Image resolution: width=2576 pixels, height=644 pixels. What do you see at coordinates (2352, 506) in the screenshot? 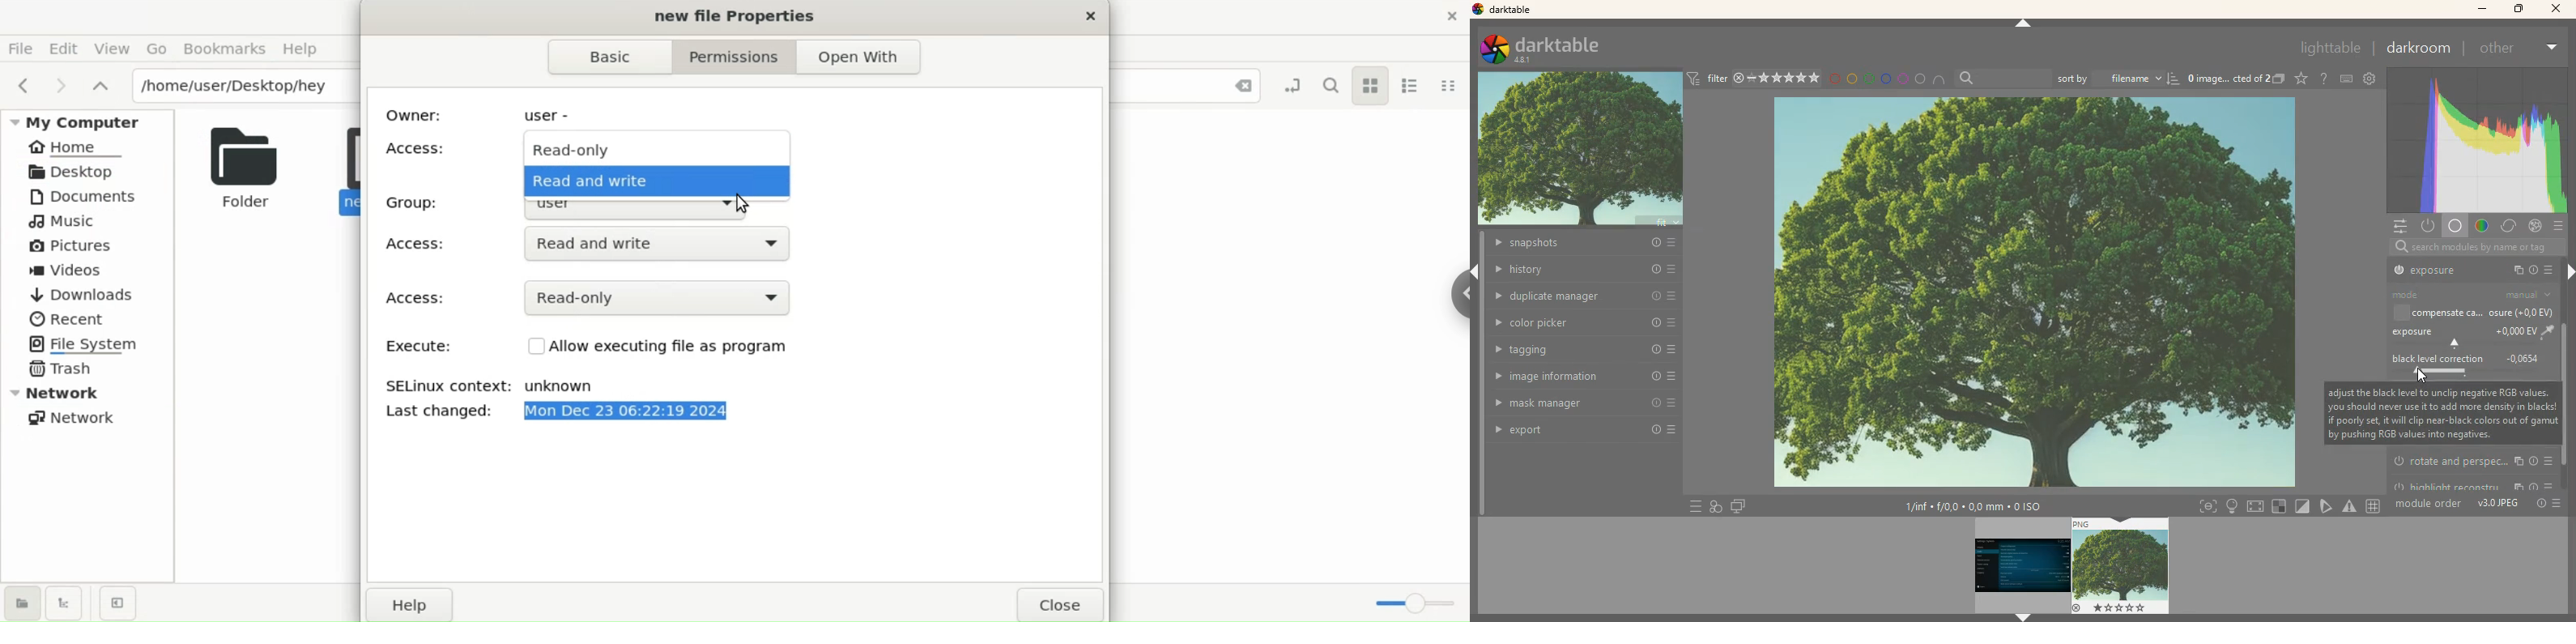
I see `warning` at bounding box center [2352, 506].